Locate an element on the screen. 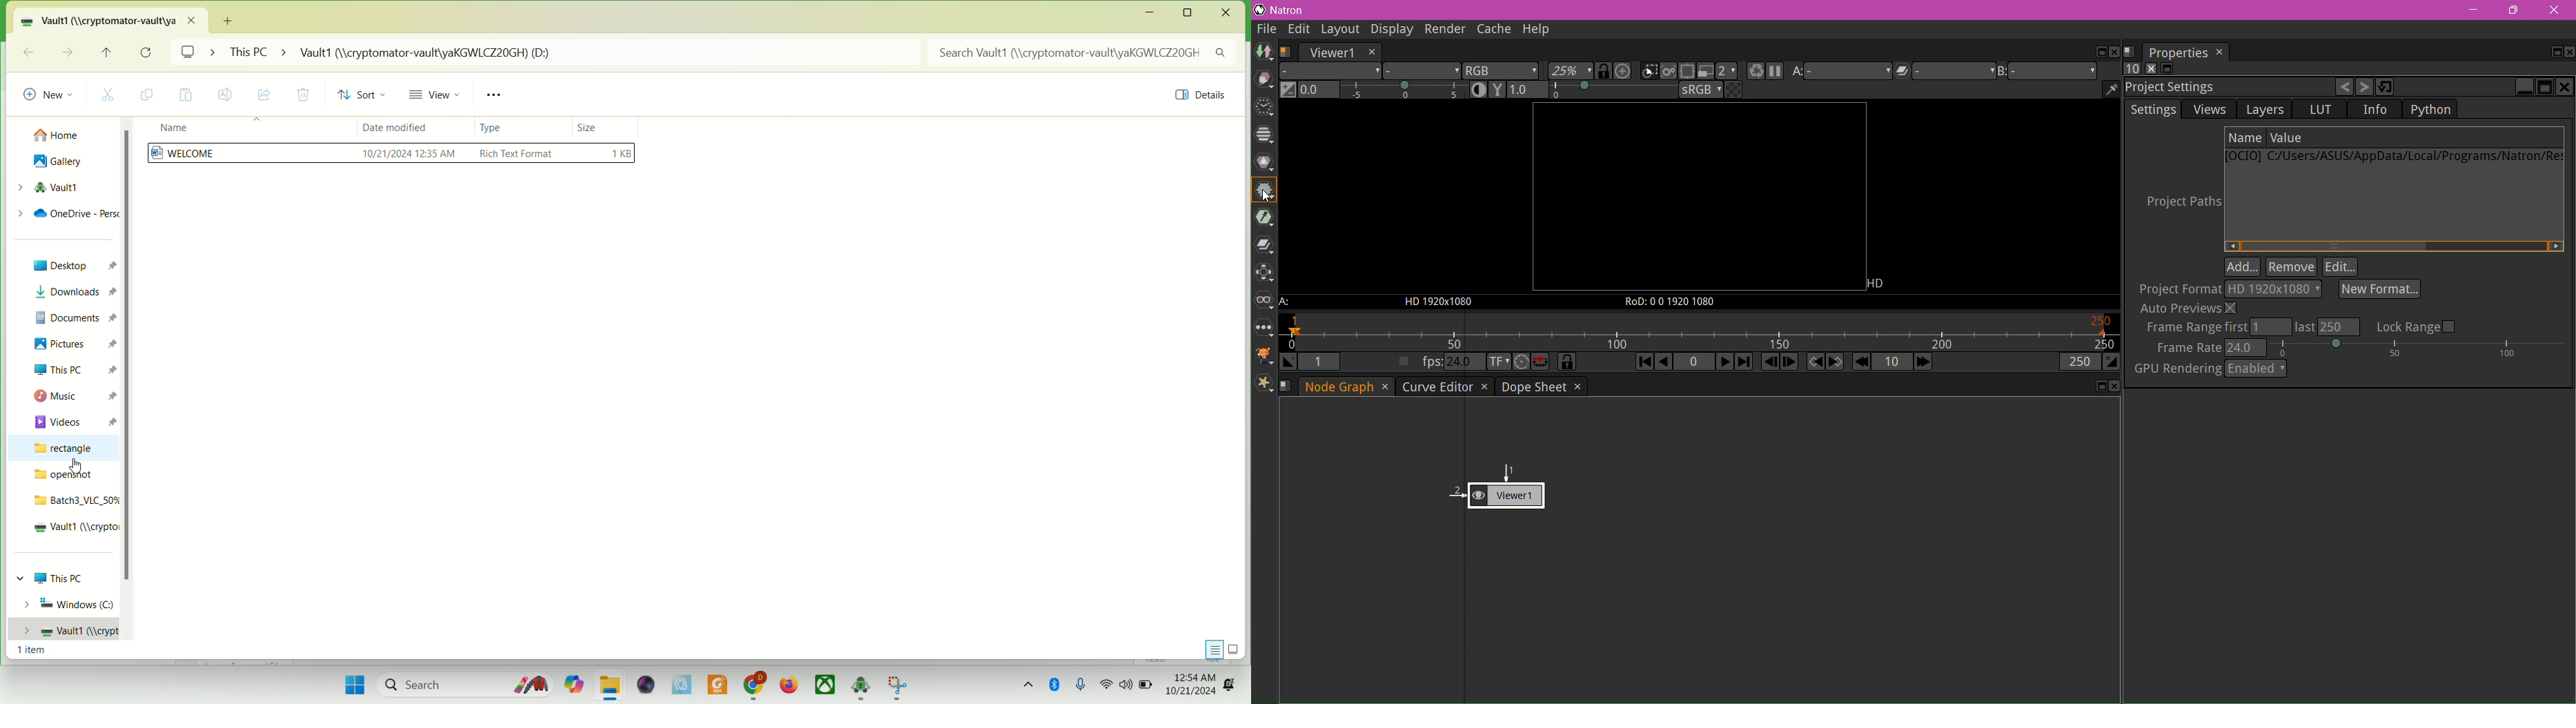  Gain is located at coordinates (1384, 91).